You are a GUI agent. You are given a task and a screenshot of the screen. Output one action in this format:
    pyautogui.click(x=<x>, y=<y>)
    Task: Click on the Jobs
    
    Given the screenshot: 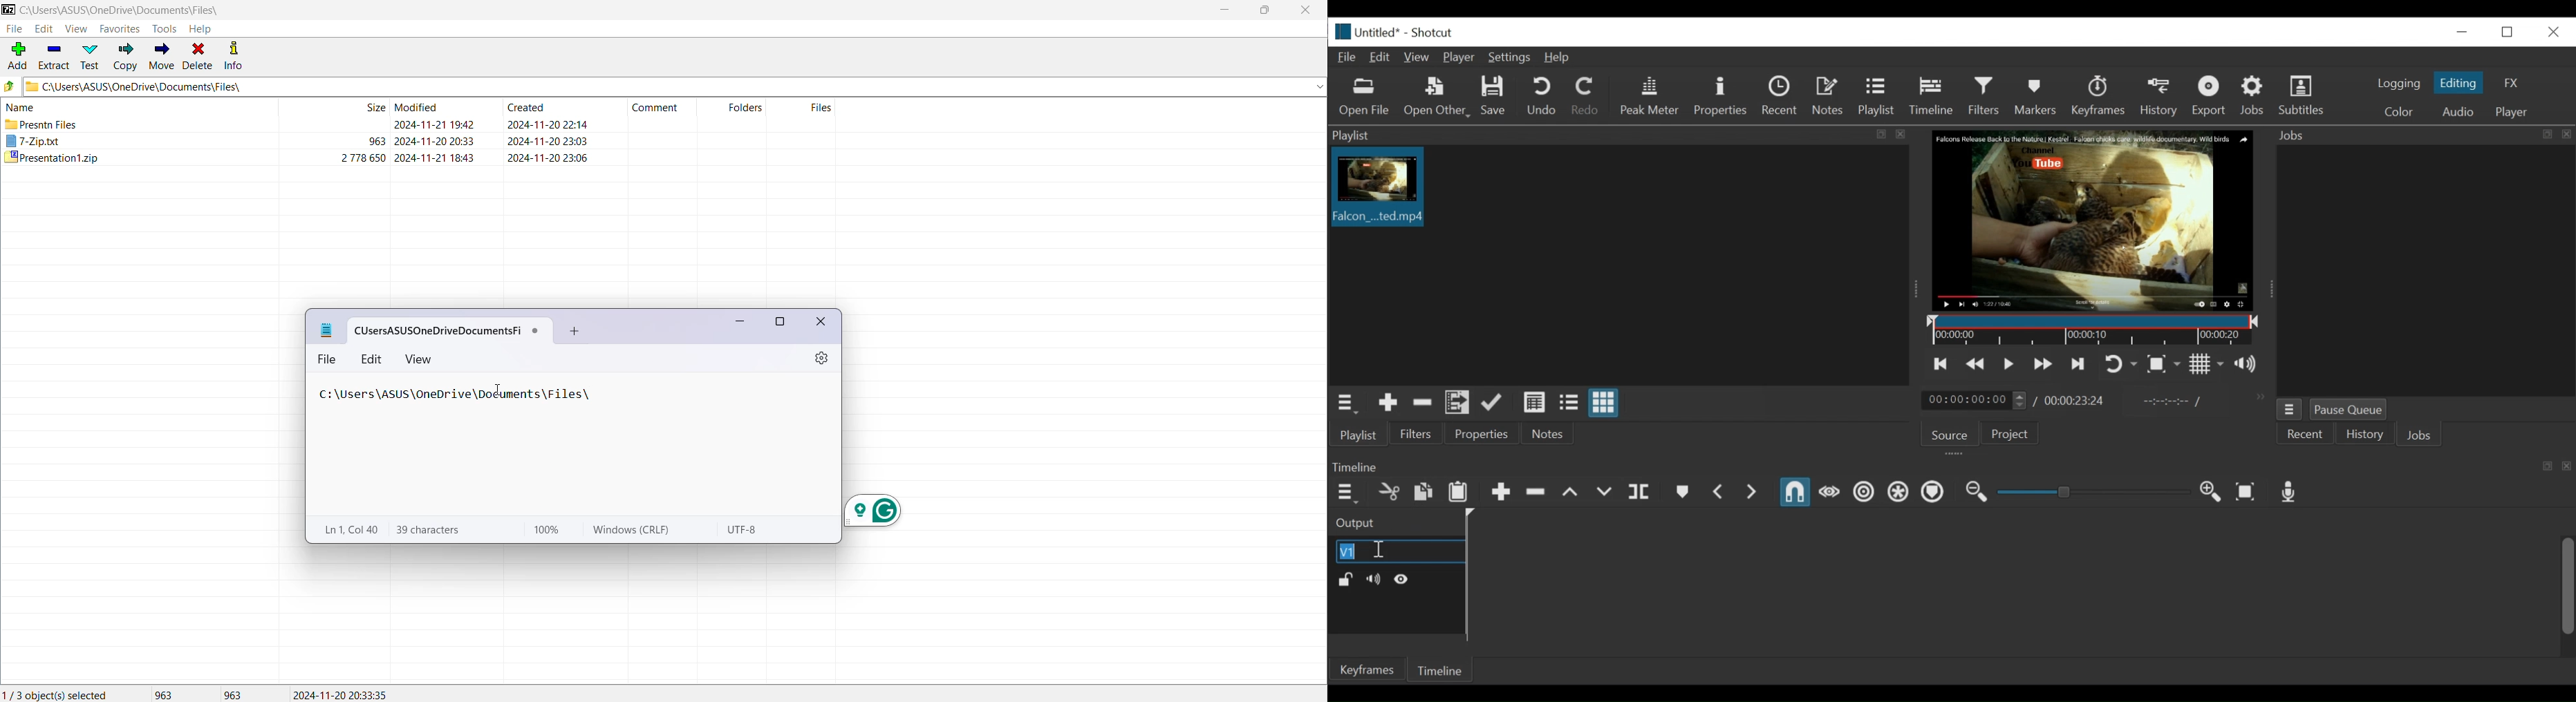 What is the action you would take?
    pyautogui.click(x=2253, y=95)
    